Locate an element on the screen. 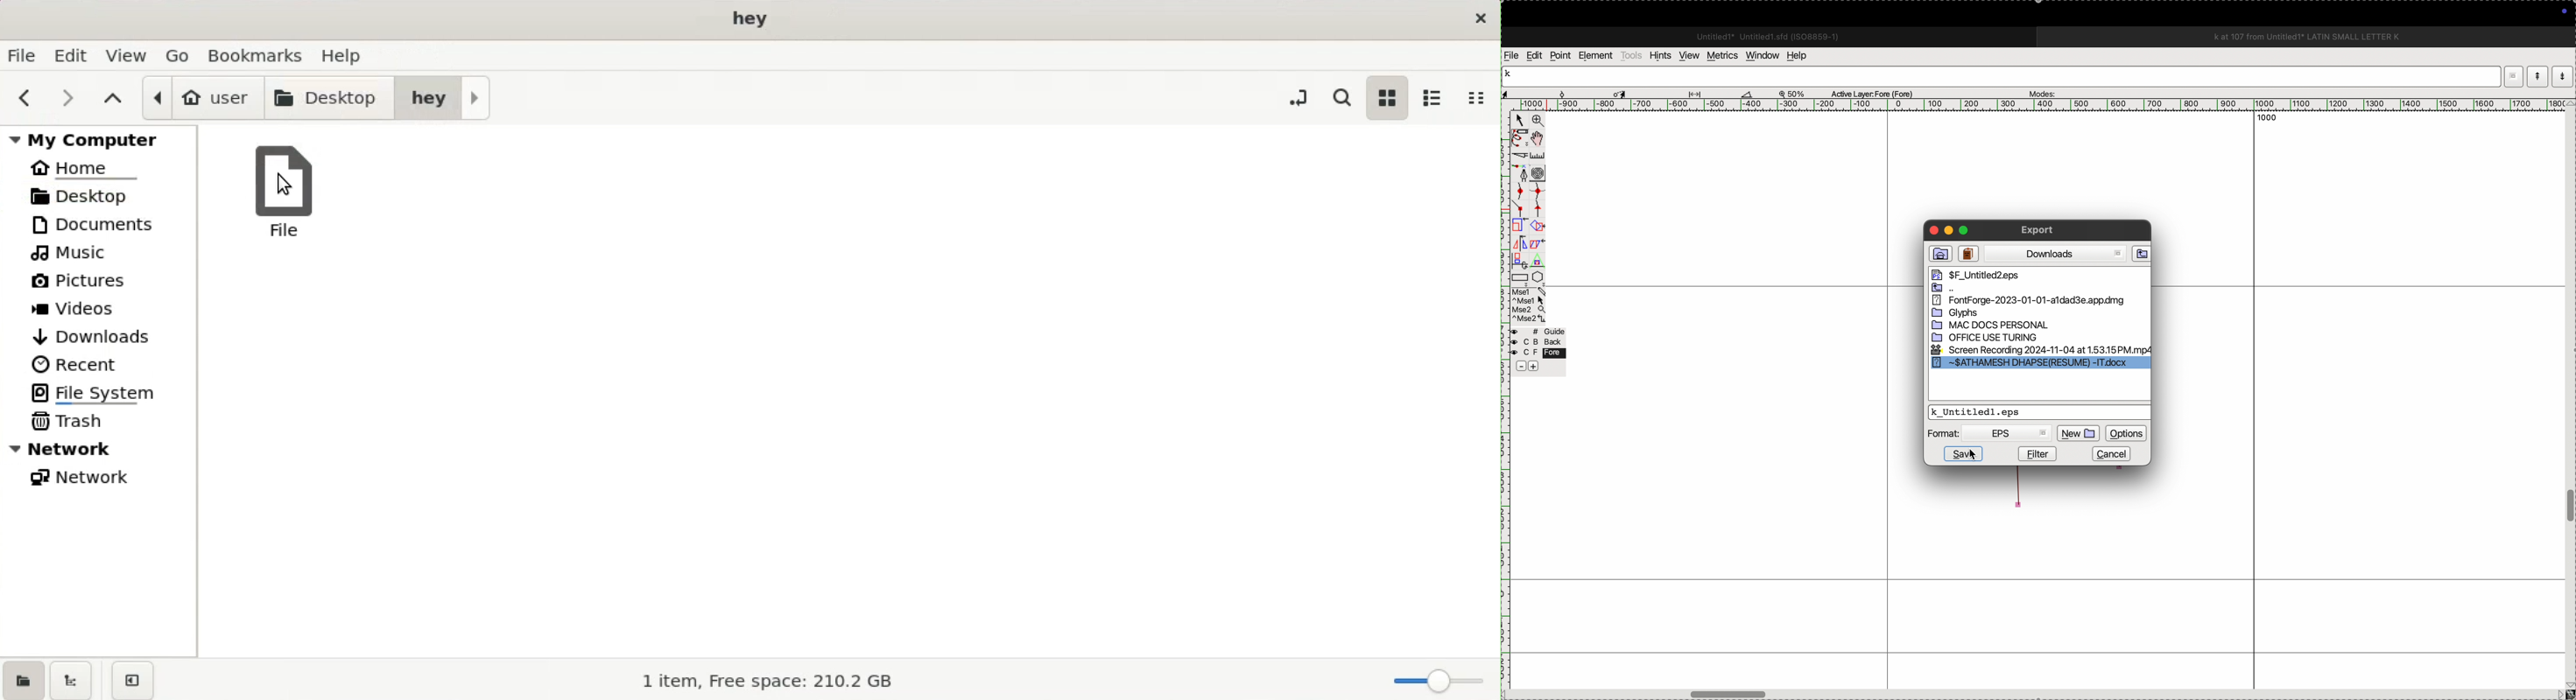 The height and width of the screenshot is (700, 2576). active kayer is located at coordinates (1878, 93).